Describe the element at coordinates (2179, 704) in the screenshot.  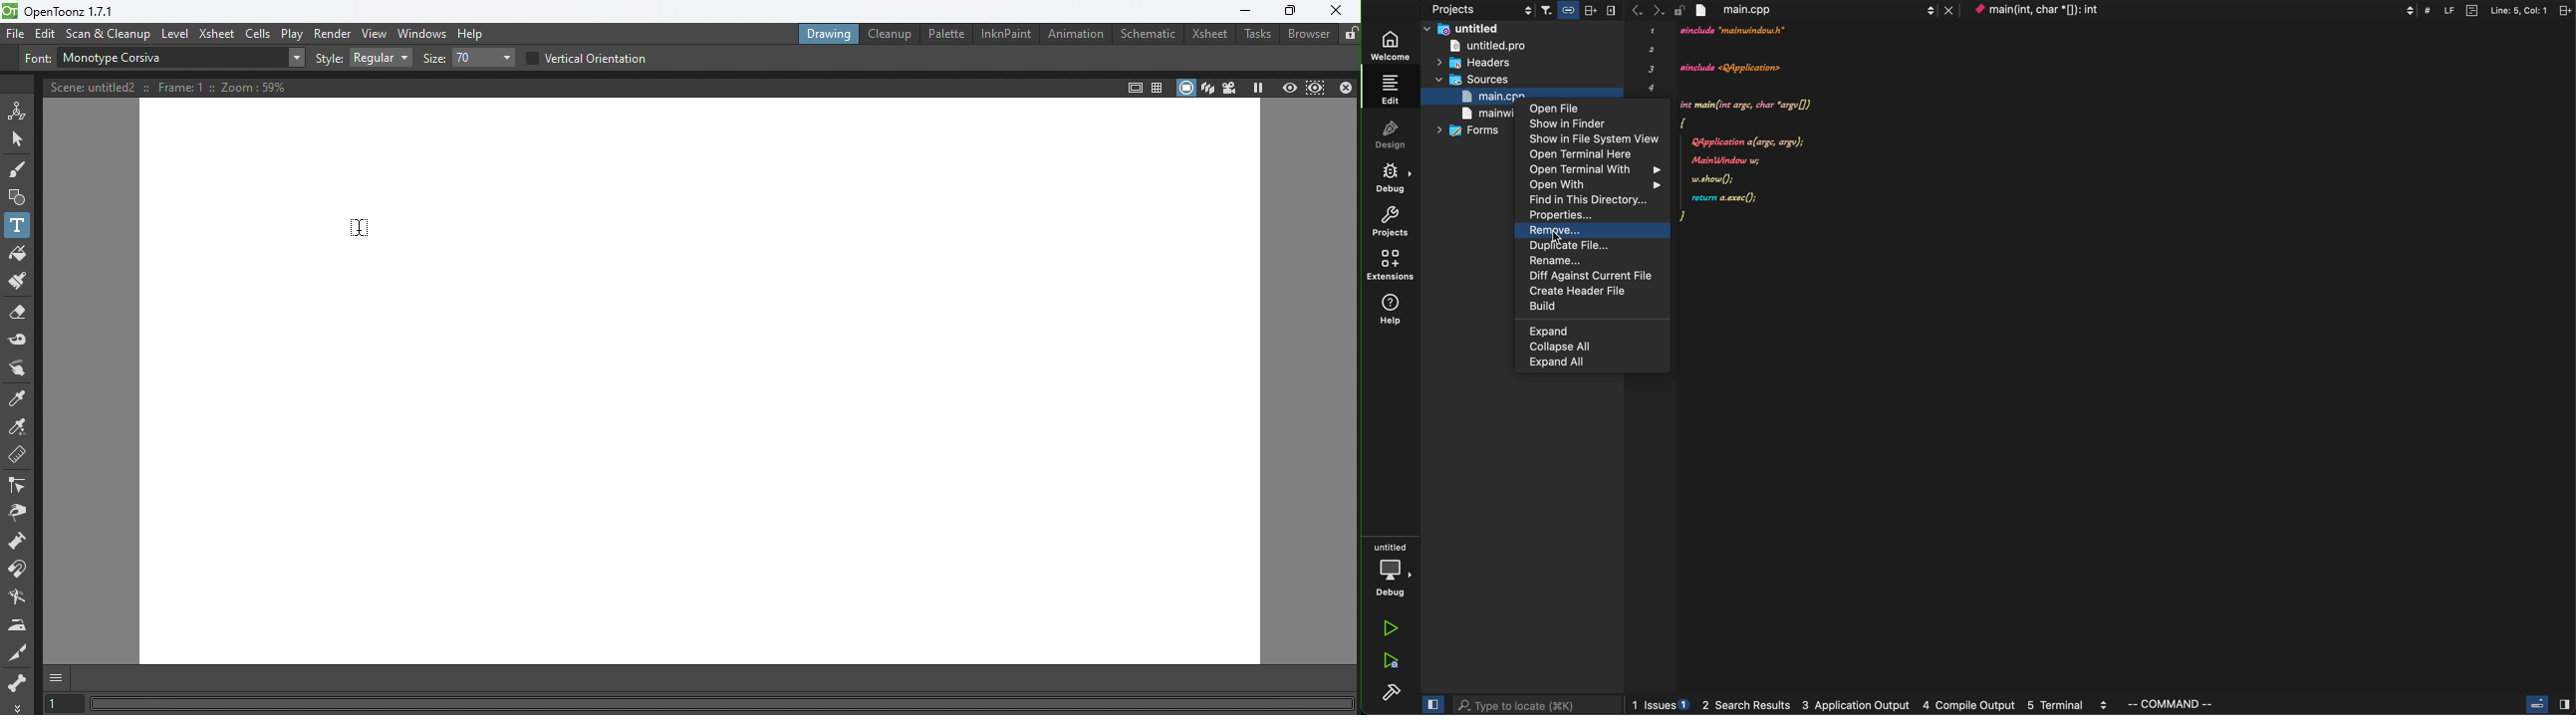
I see `command` at that location.